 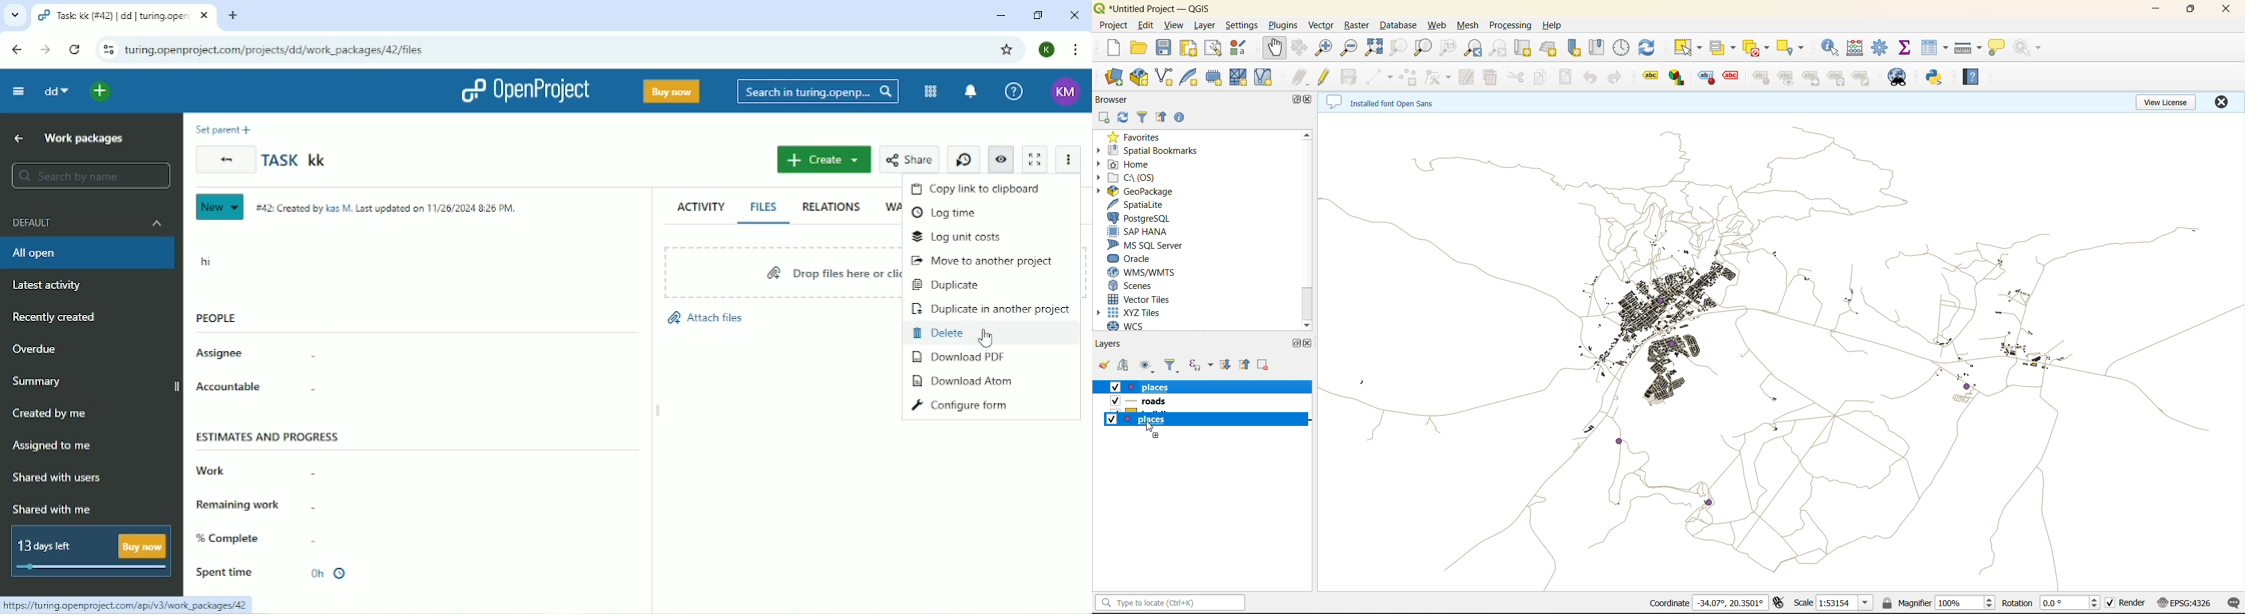 What do you see at coordinates (1176, 26) in the screenshot?
I see `view` at bounding box center [1176, 26].